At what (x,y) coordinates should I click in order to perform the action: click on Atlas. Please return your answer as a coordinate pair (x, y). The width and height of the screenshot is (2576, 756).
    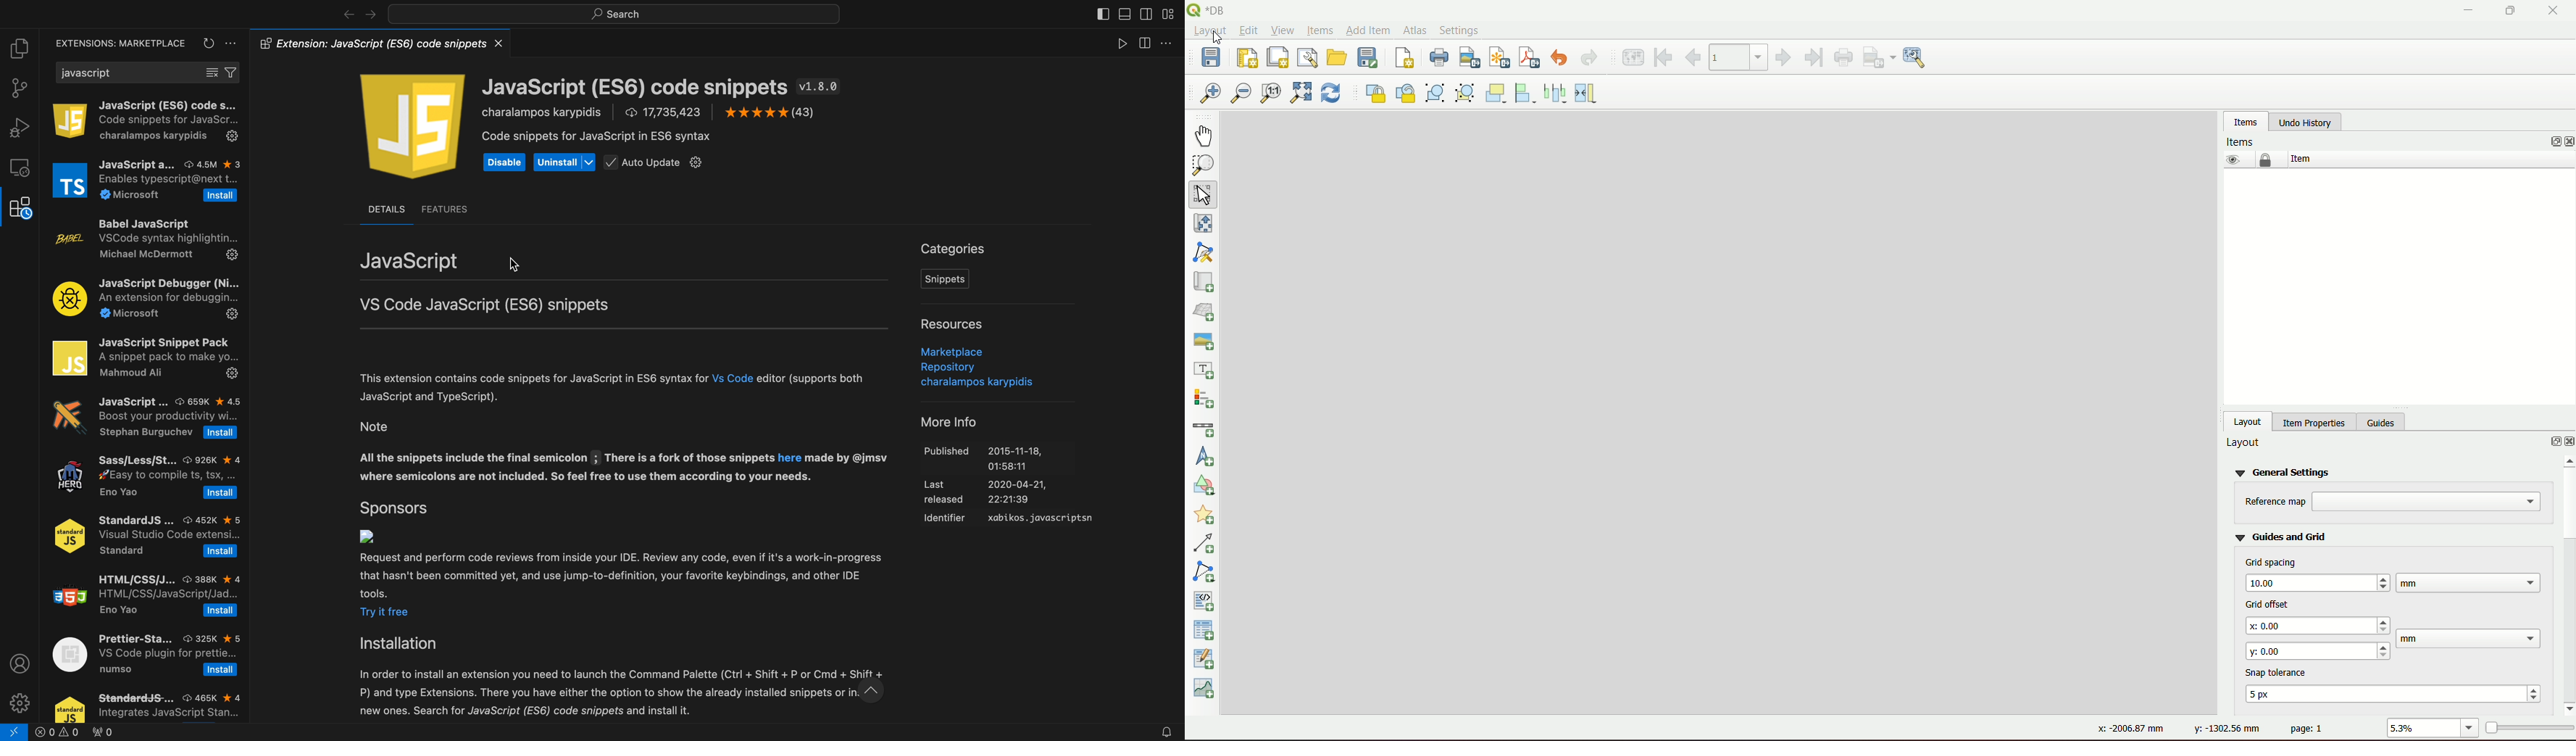
    Looking at the image, I should click on (1414, 29).